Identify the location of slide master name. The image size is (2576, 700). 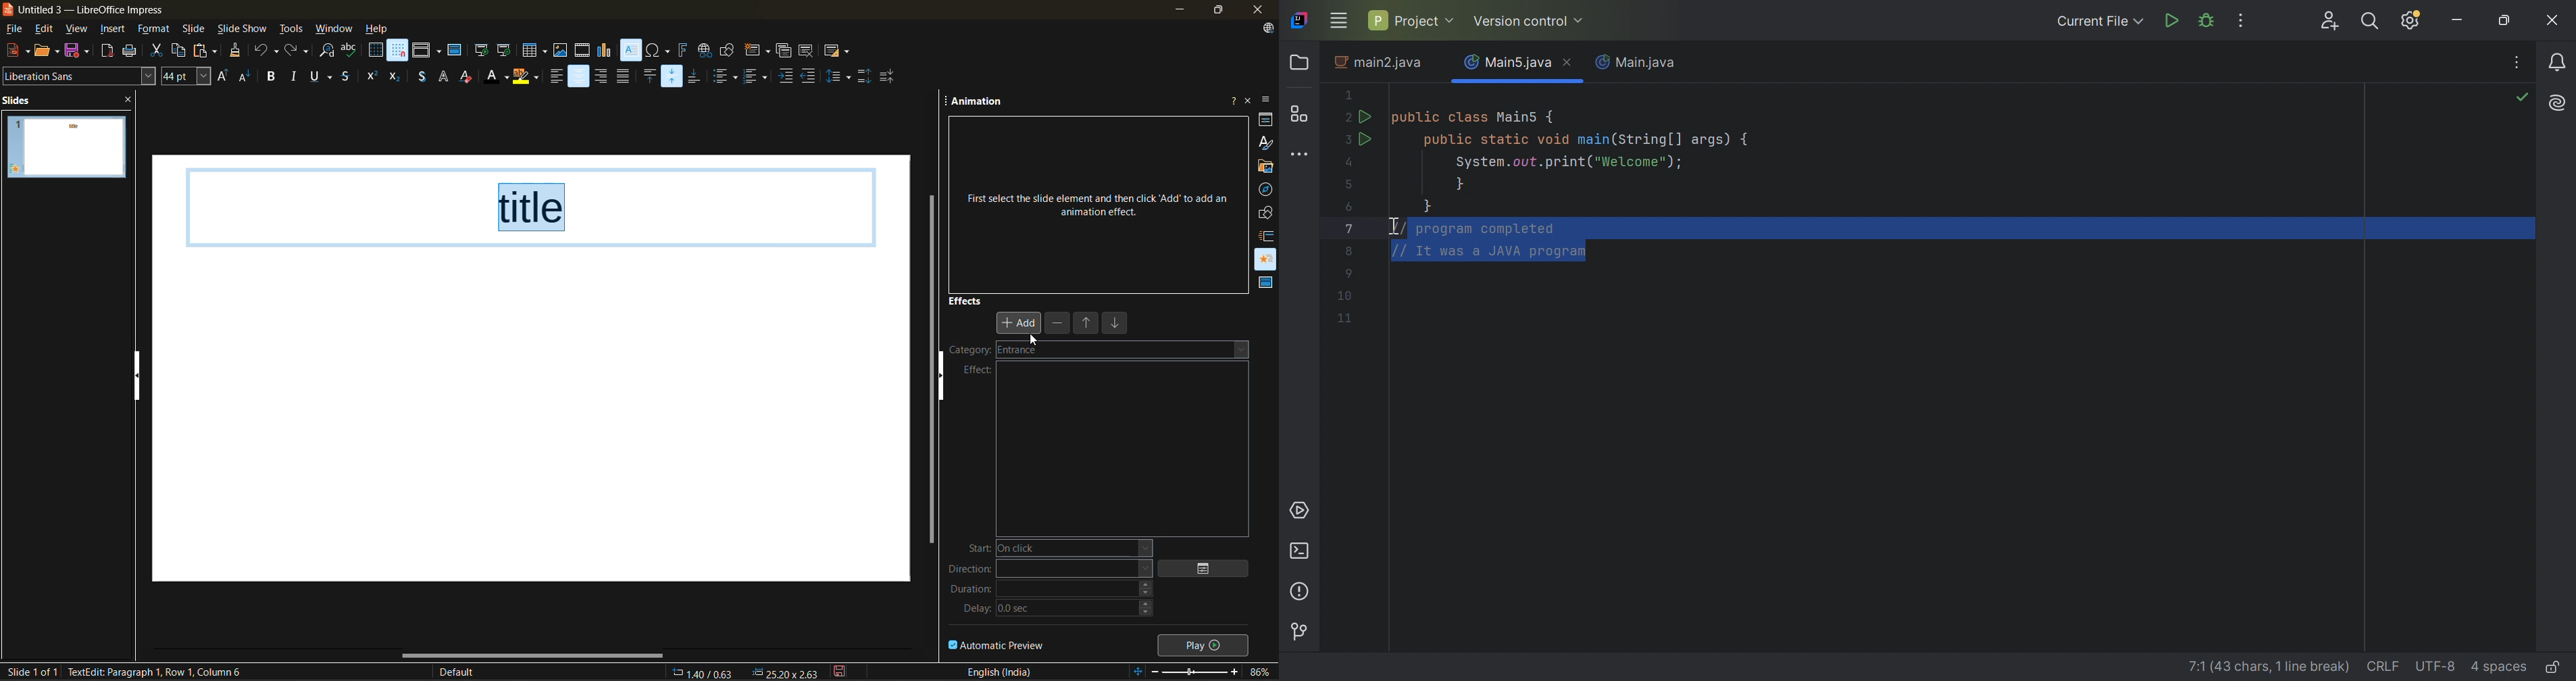
(464, 673).